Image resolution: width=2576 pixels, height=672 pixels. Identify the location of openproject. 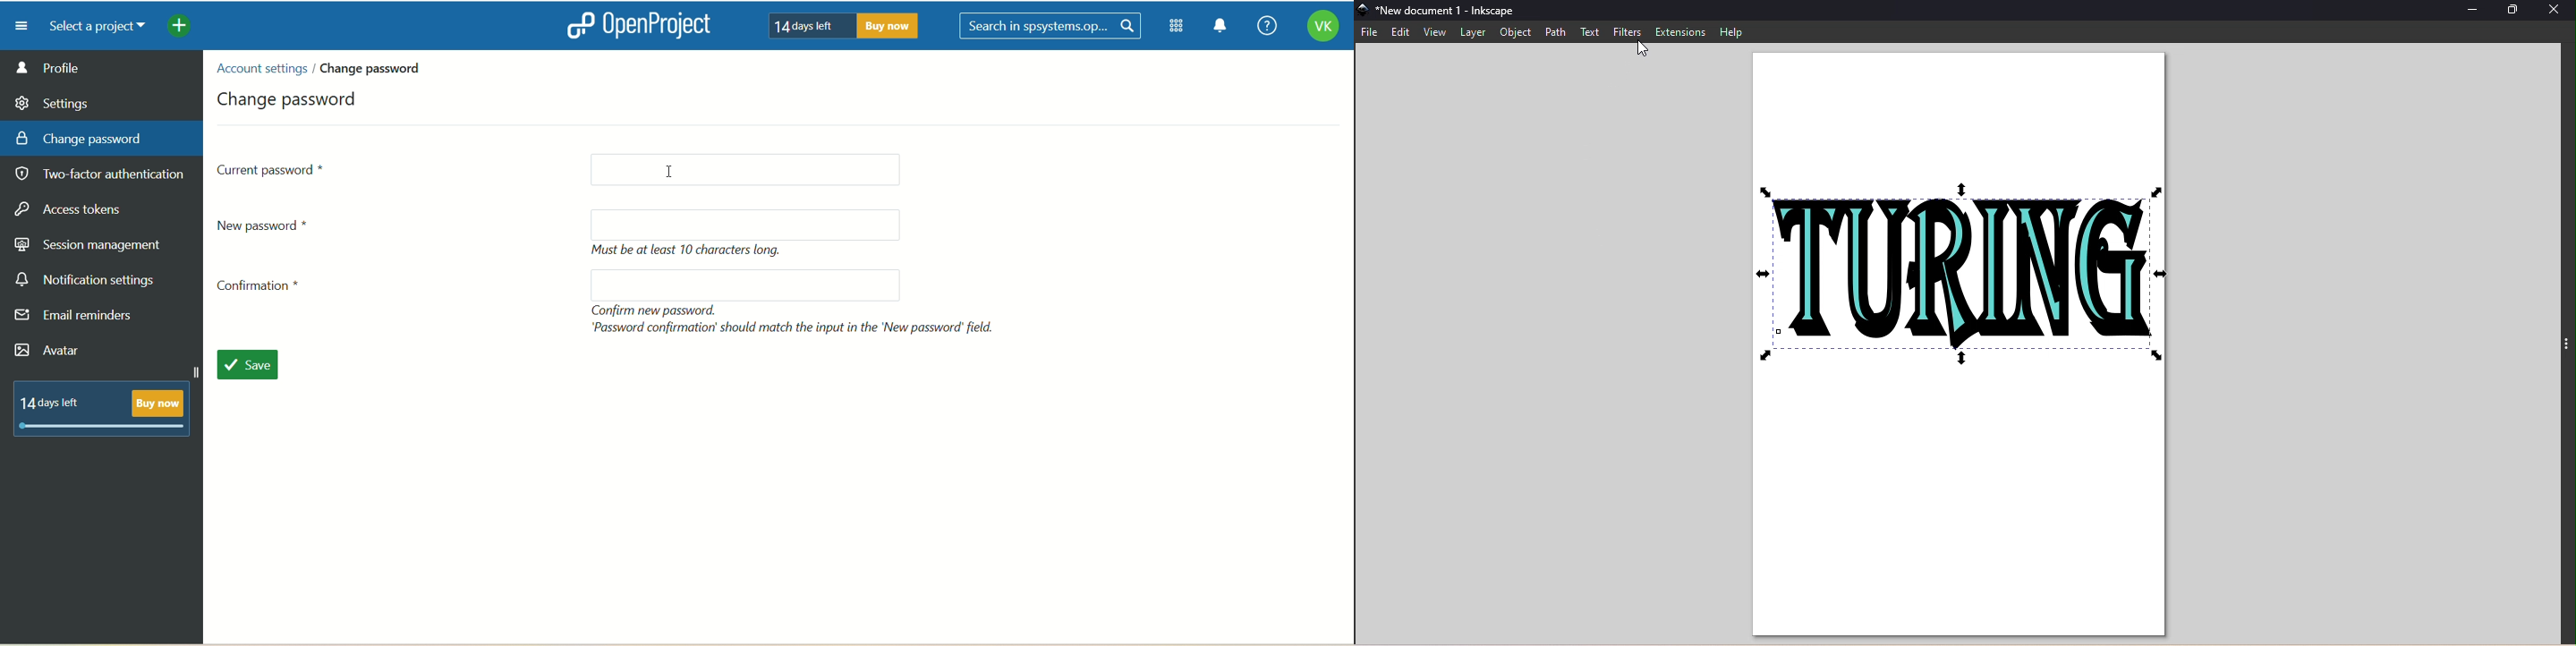
(635, 25).